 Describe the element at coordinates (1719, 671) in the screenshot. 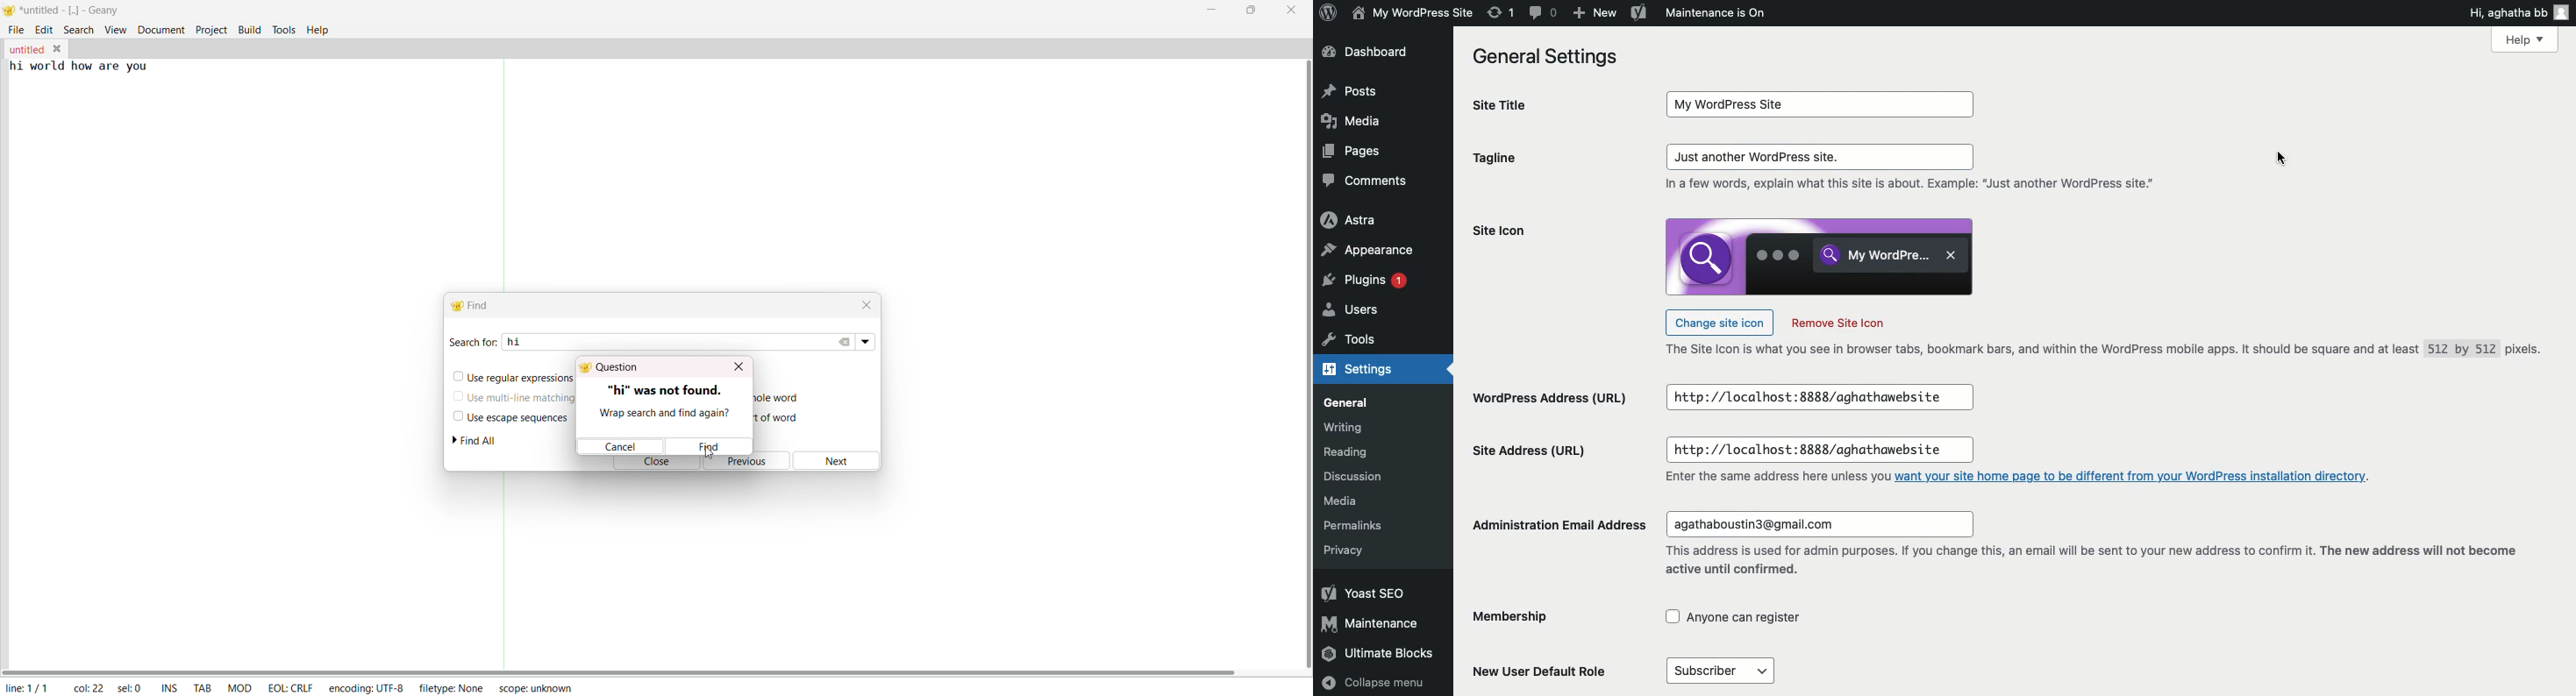

I see `menu` at that location.